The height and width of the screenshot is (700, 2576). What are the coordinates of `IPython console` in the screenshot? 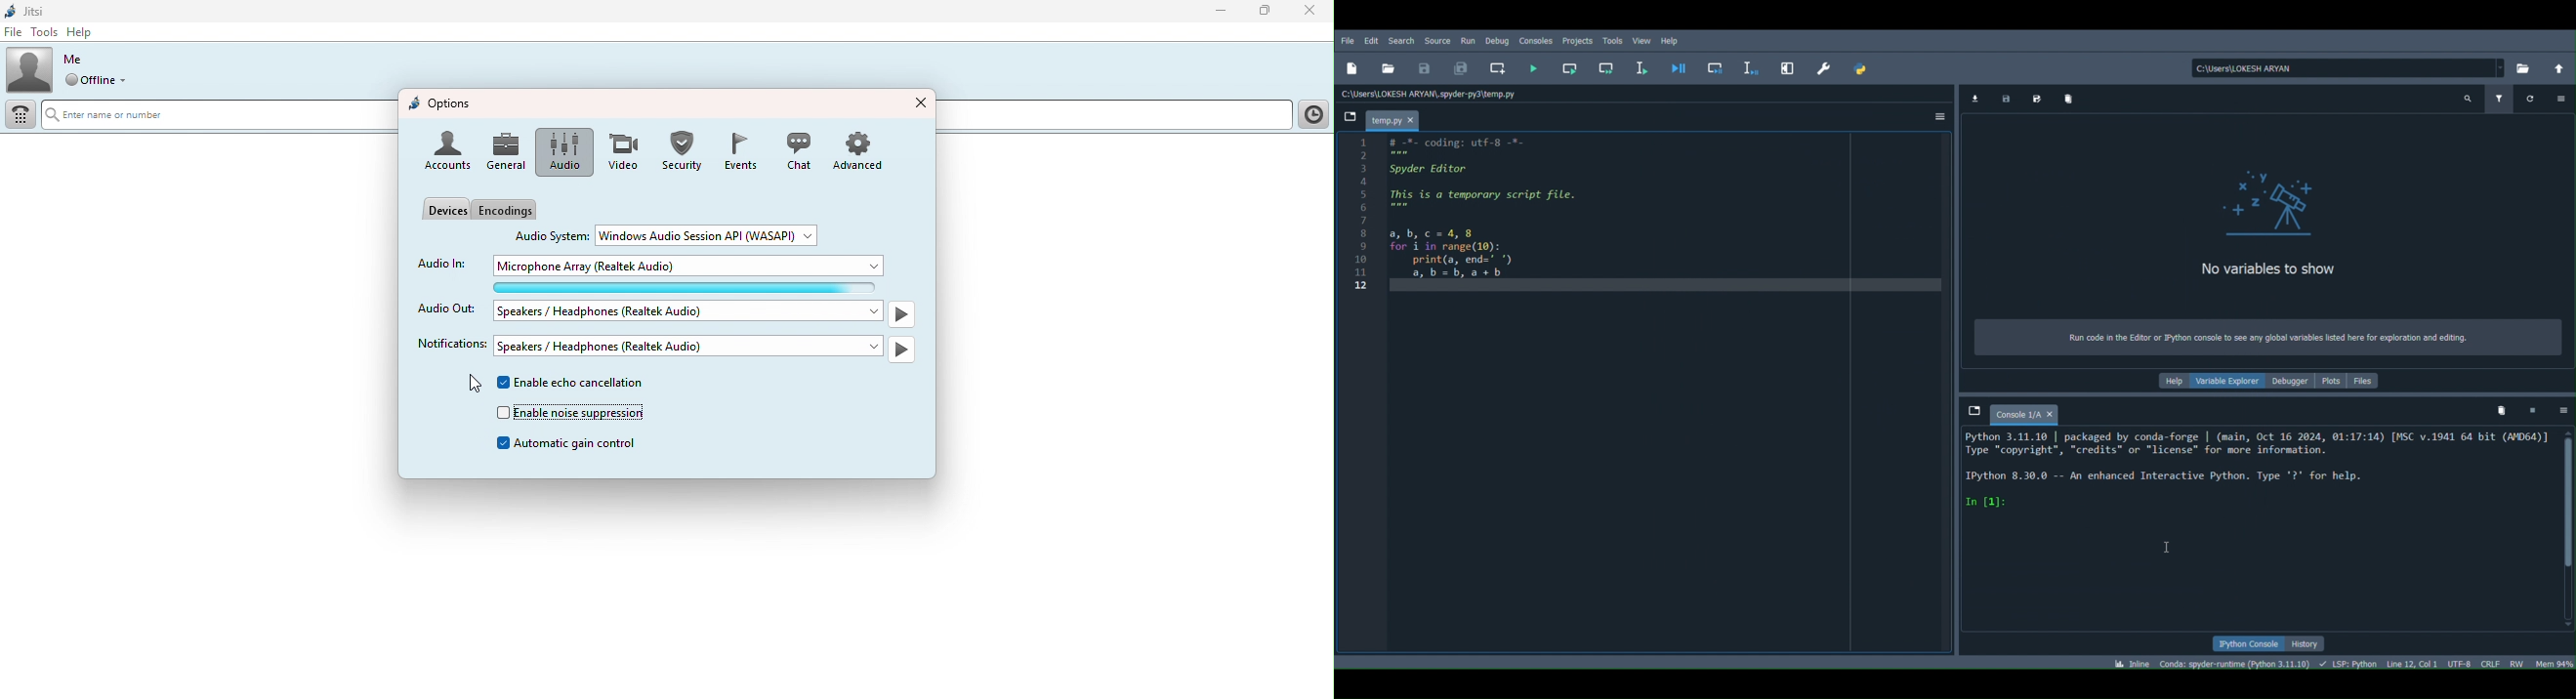 It's located at (2250, 645).